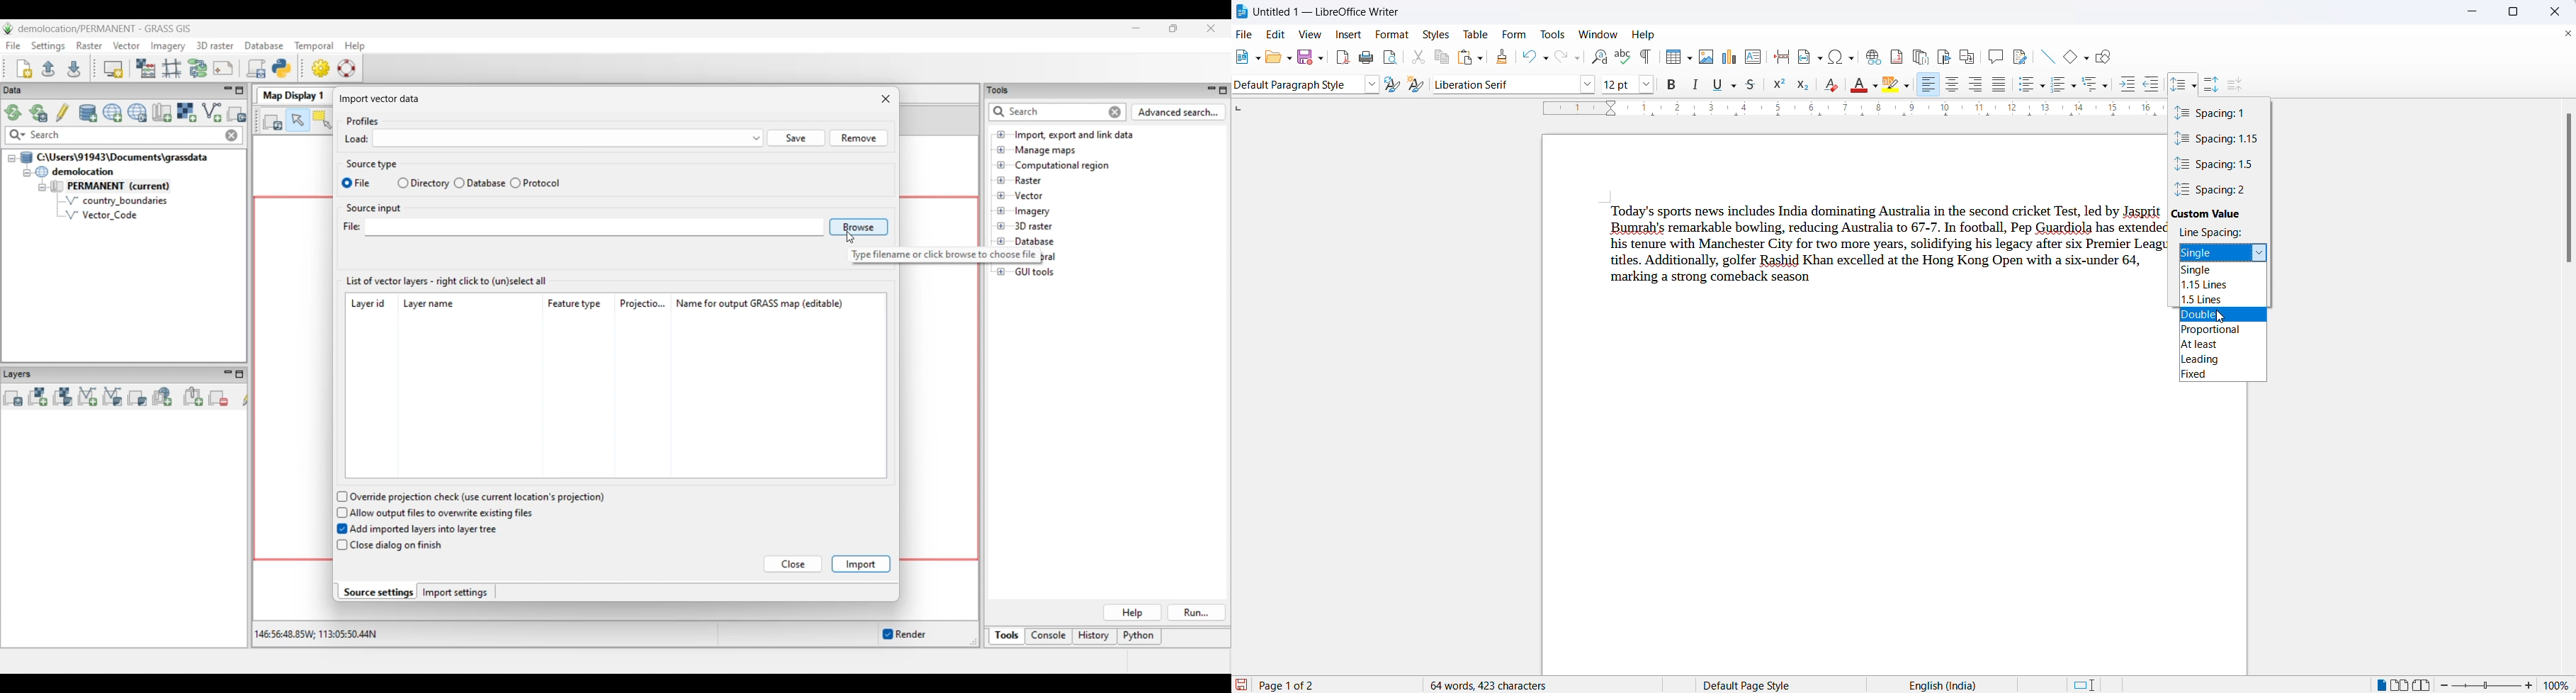 This screenshot has width=2576, height=700. I want to click on multi page view, so click(2399, 684).